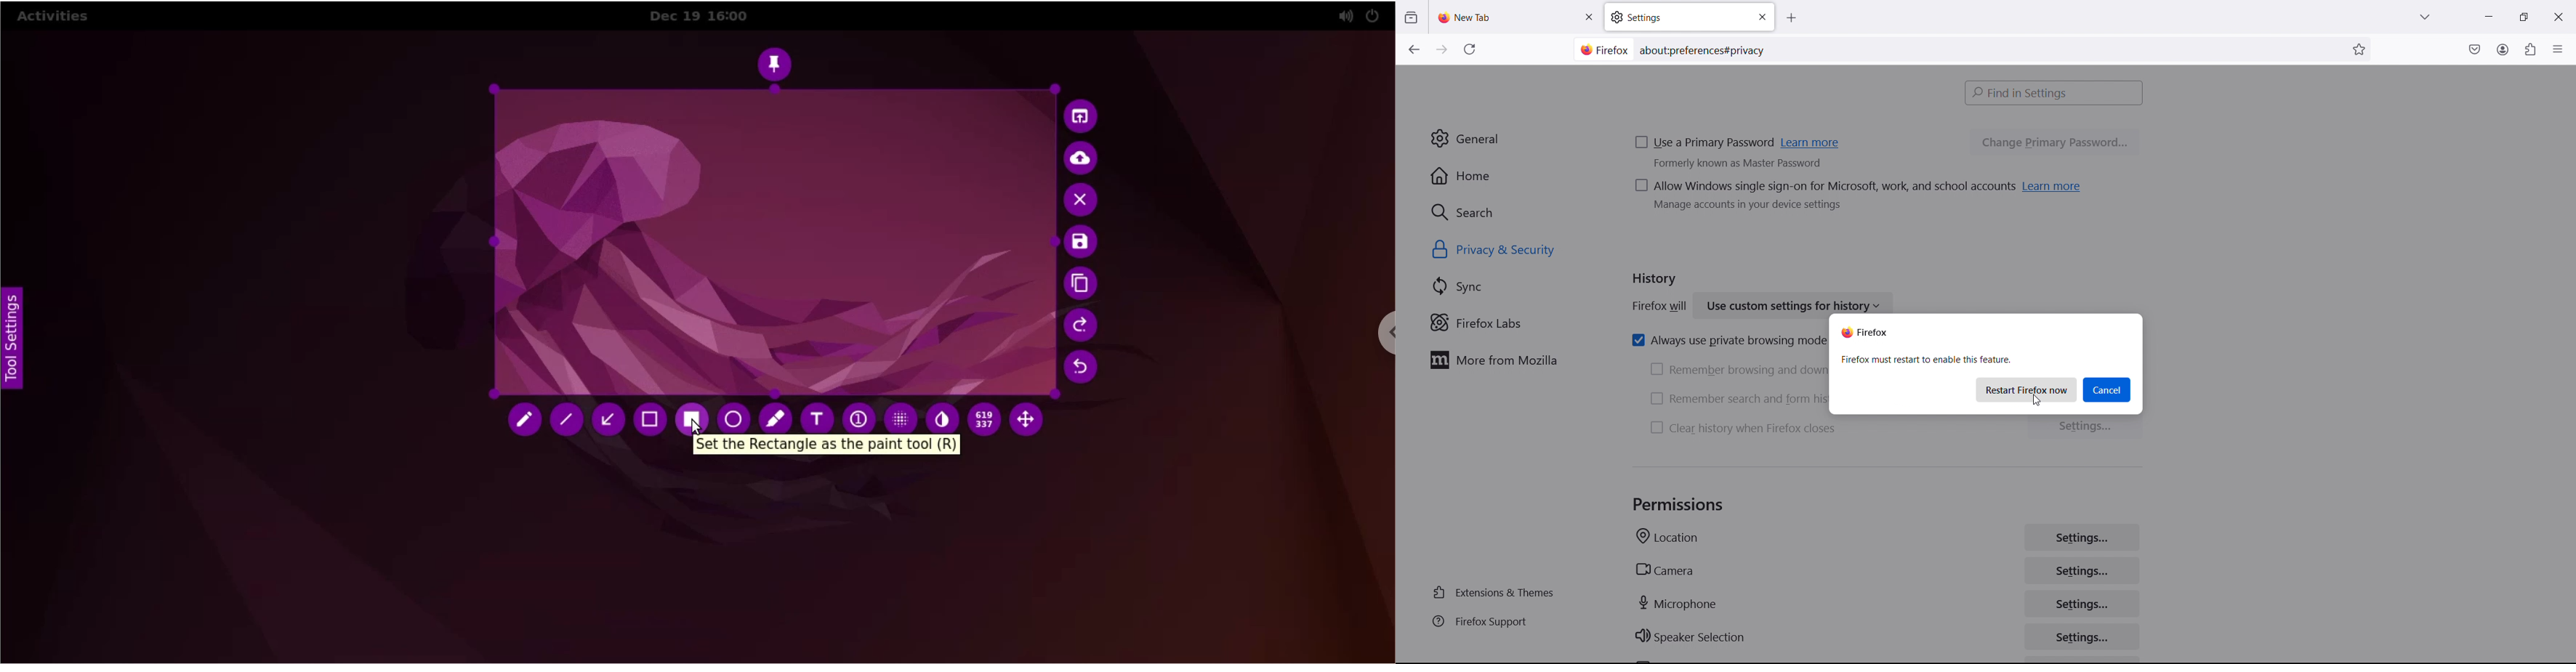  What do you see at coordinates (2053, 186) in the screenshot?
I see `learn more about single sign-in` at bounding box center [2053, 186].